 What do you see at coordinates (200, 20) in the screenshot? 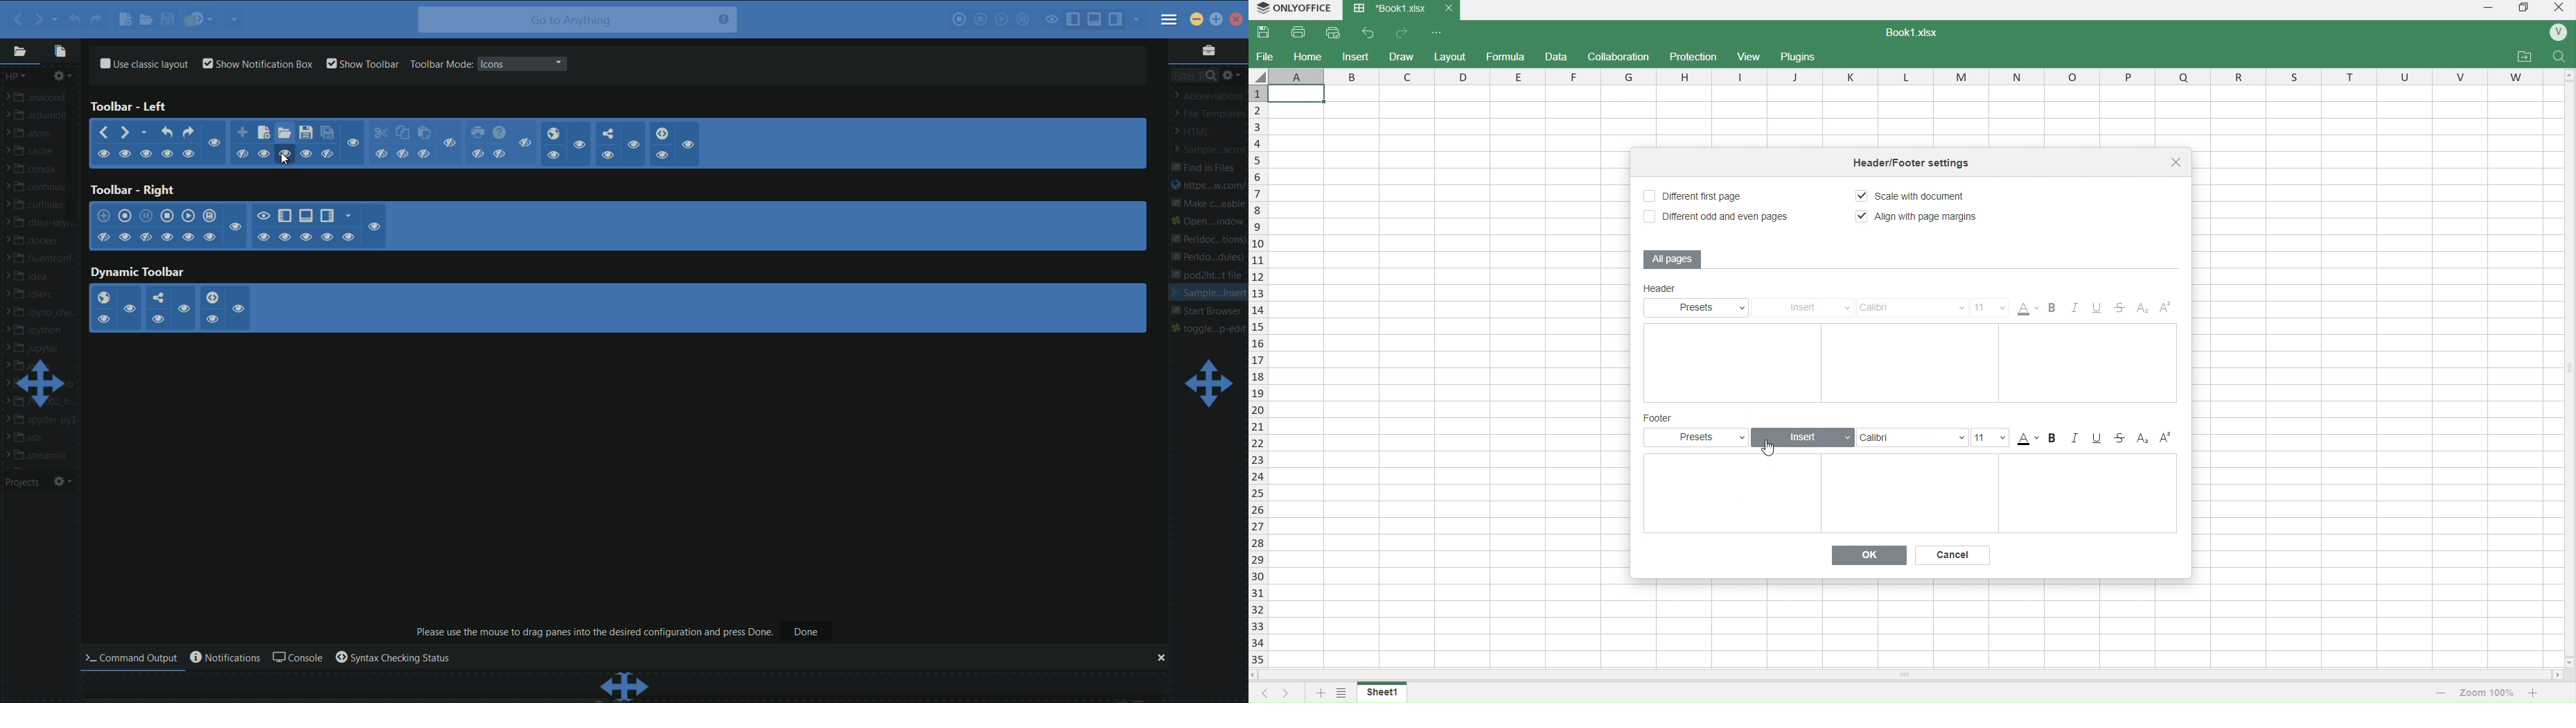
I see `jump to next syntax checking result` at bounding box center [200, 20].